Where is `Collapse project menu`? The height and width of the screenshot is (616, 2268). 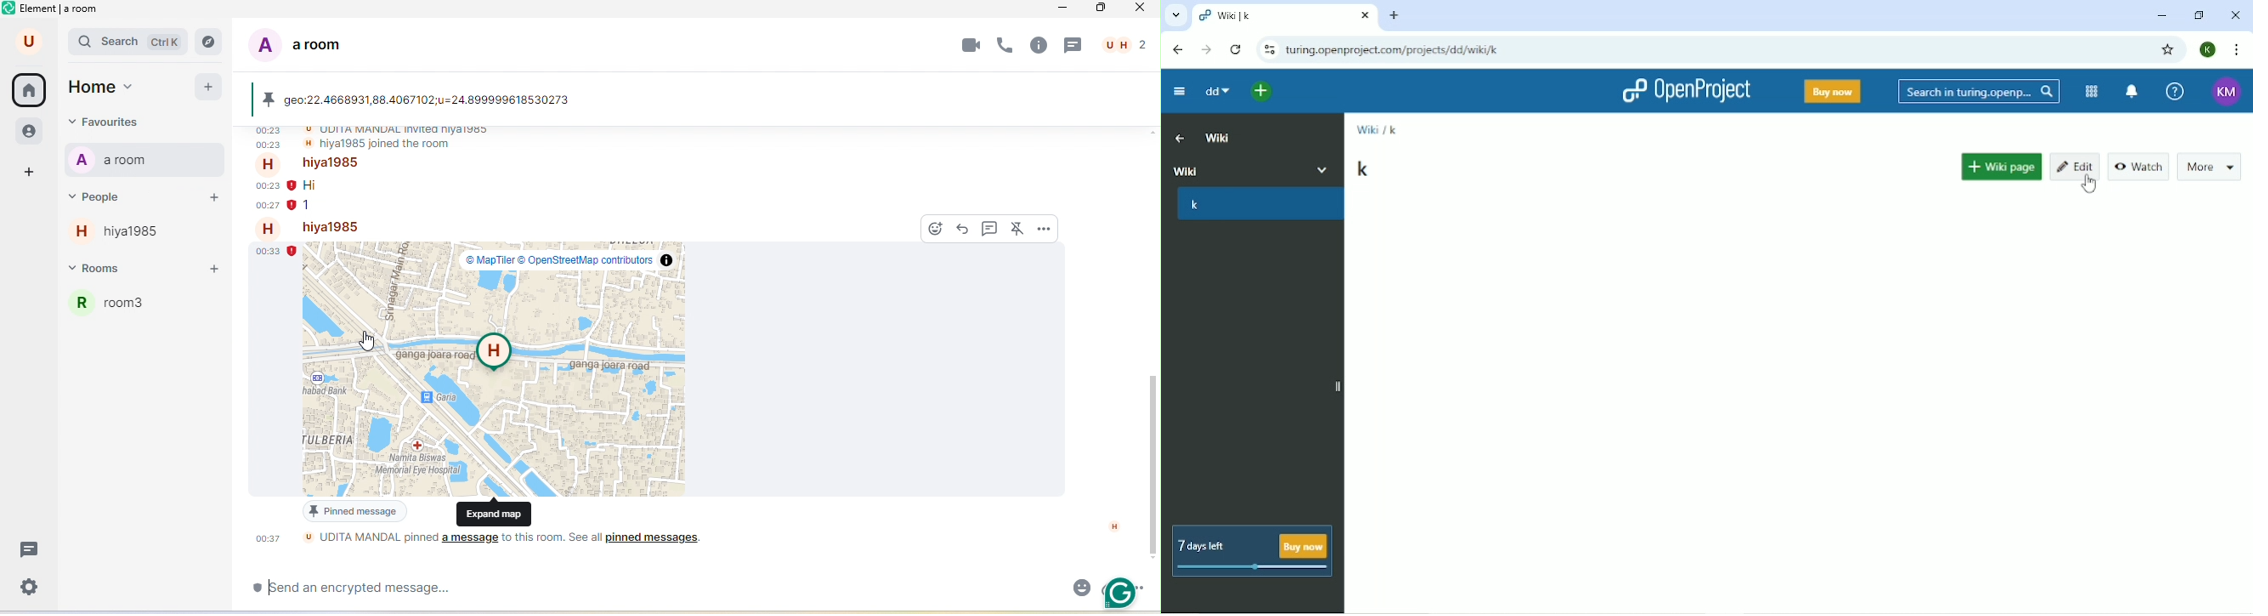
Collapse project menu is located at coordinates (1179, 91).